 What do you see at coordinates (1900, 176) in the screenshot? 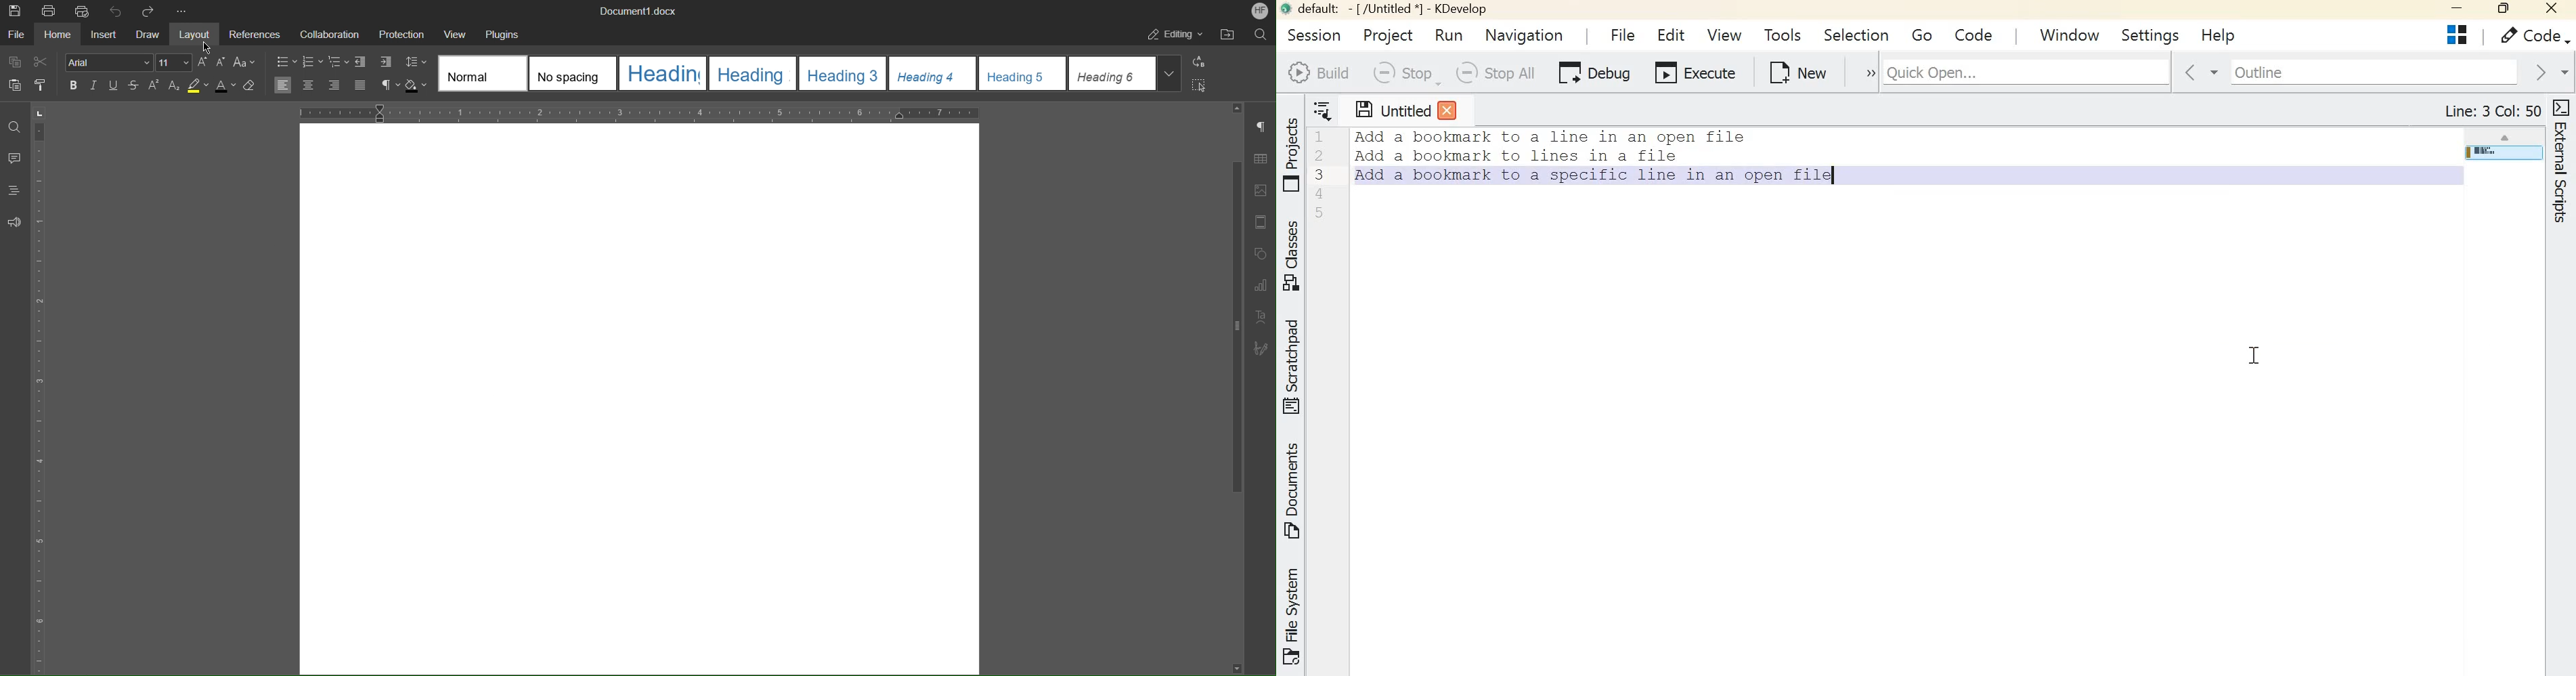
I see `Text` at bounding box center [1900, 176].